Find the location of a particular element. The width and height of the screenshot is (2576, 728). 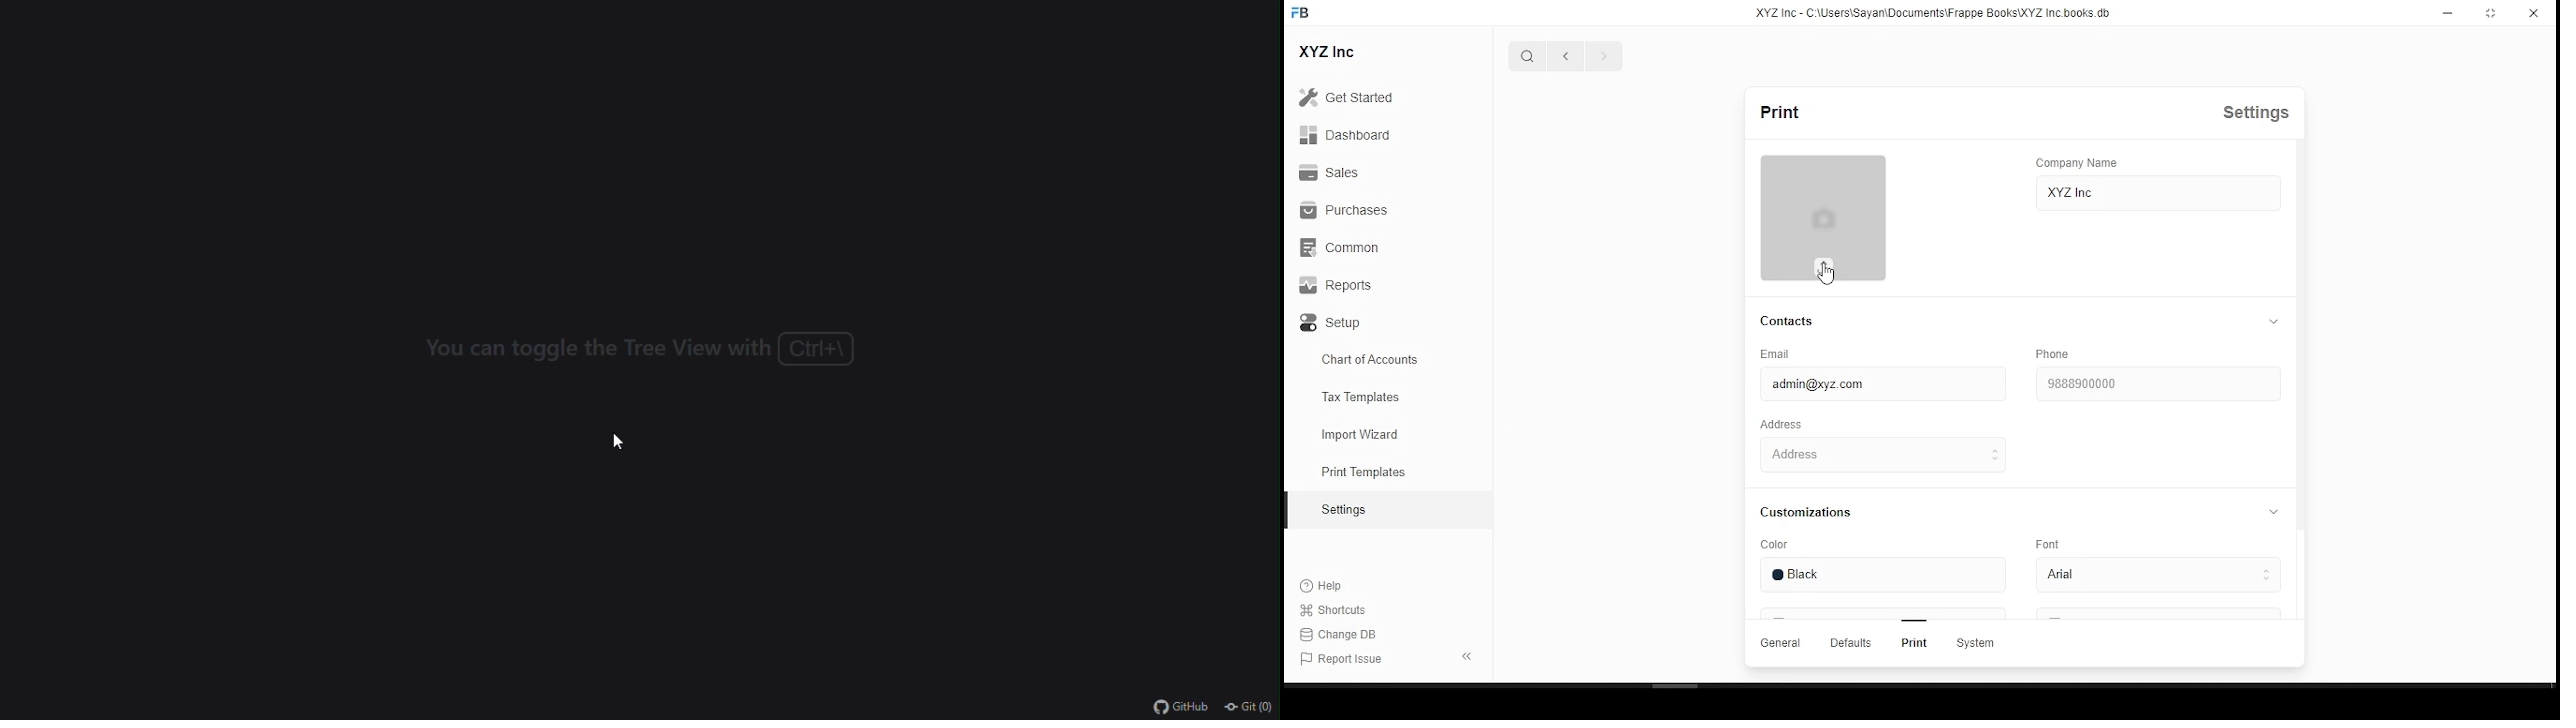

logo thumbnail is located at coordinates (1820, 218).